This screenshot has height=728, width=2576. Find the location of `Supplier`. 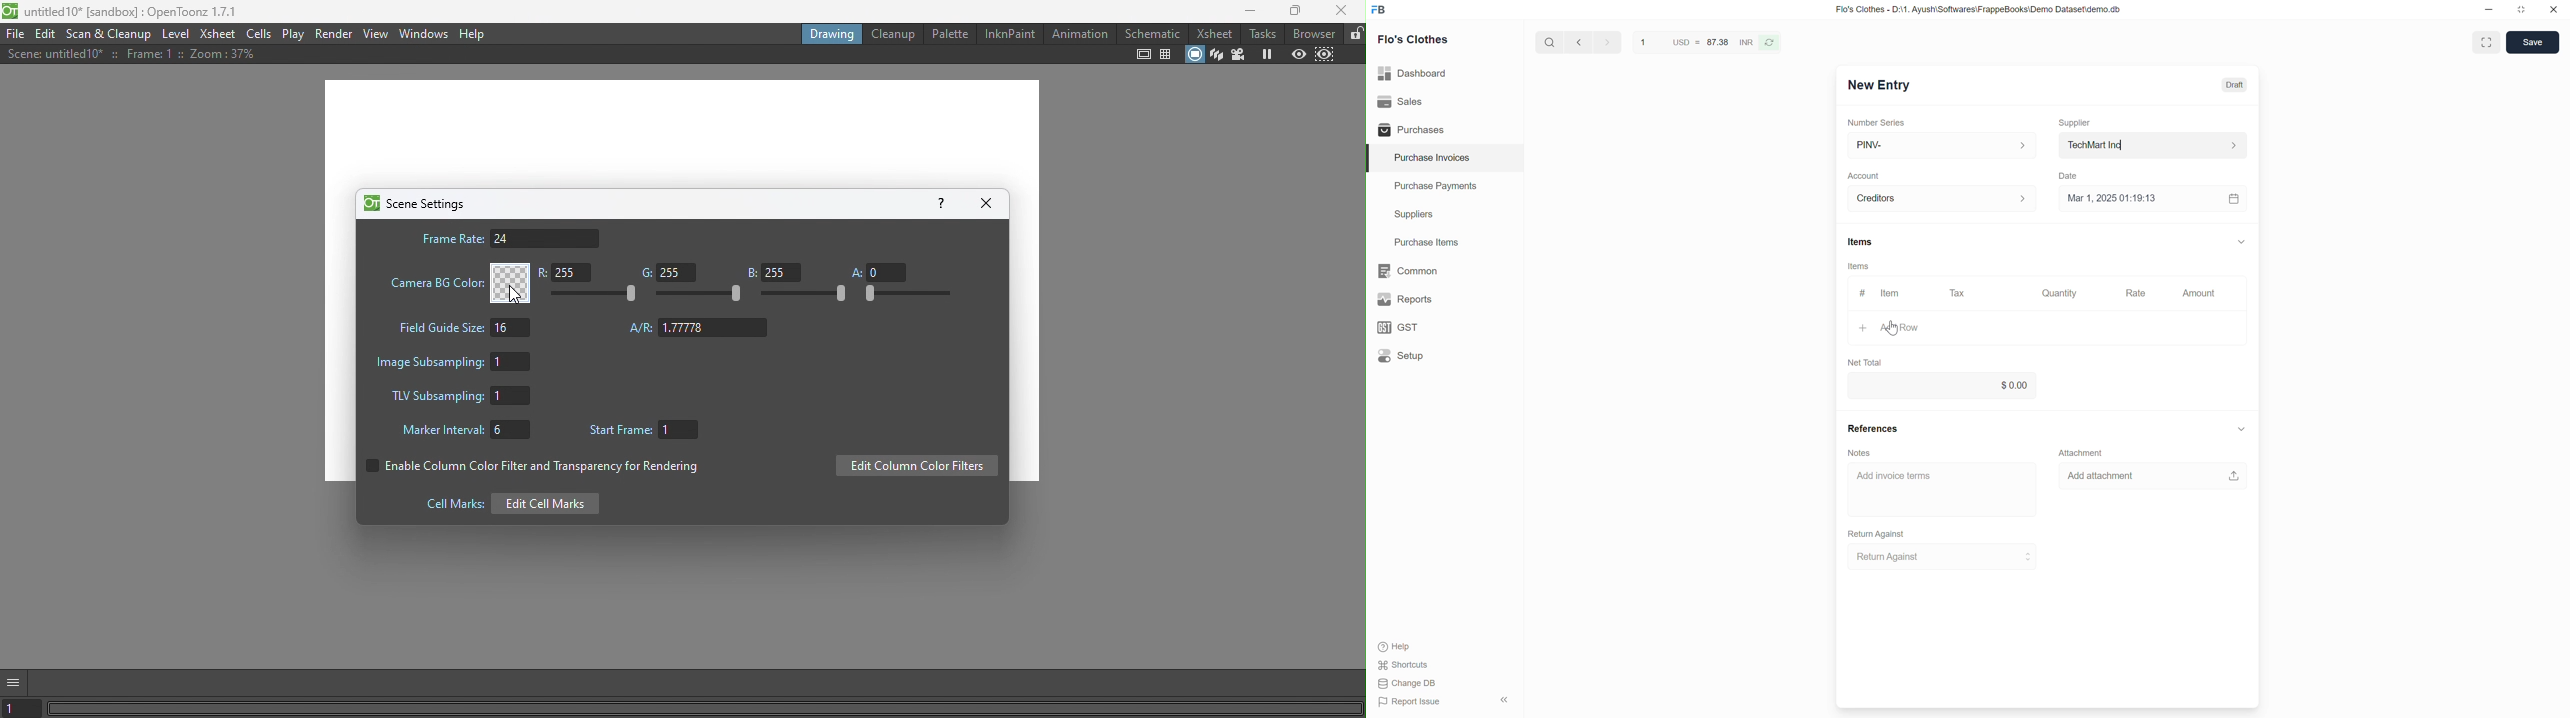

Supplier is located at coordinates (2076, 119).